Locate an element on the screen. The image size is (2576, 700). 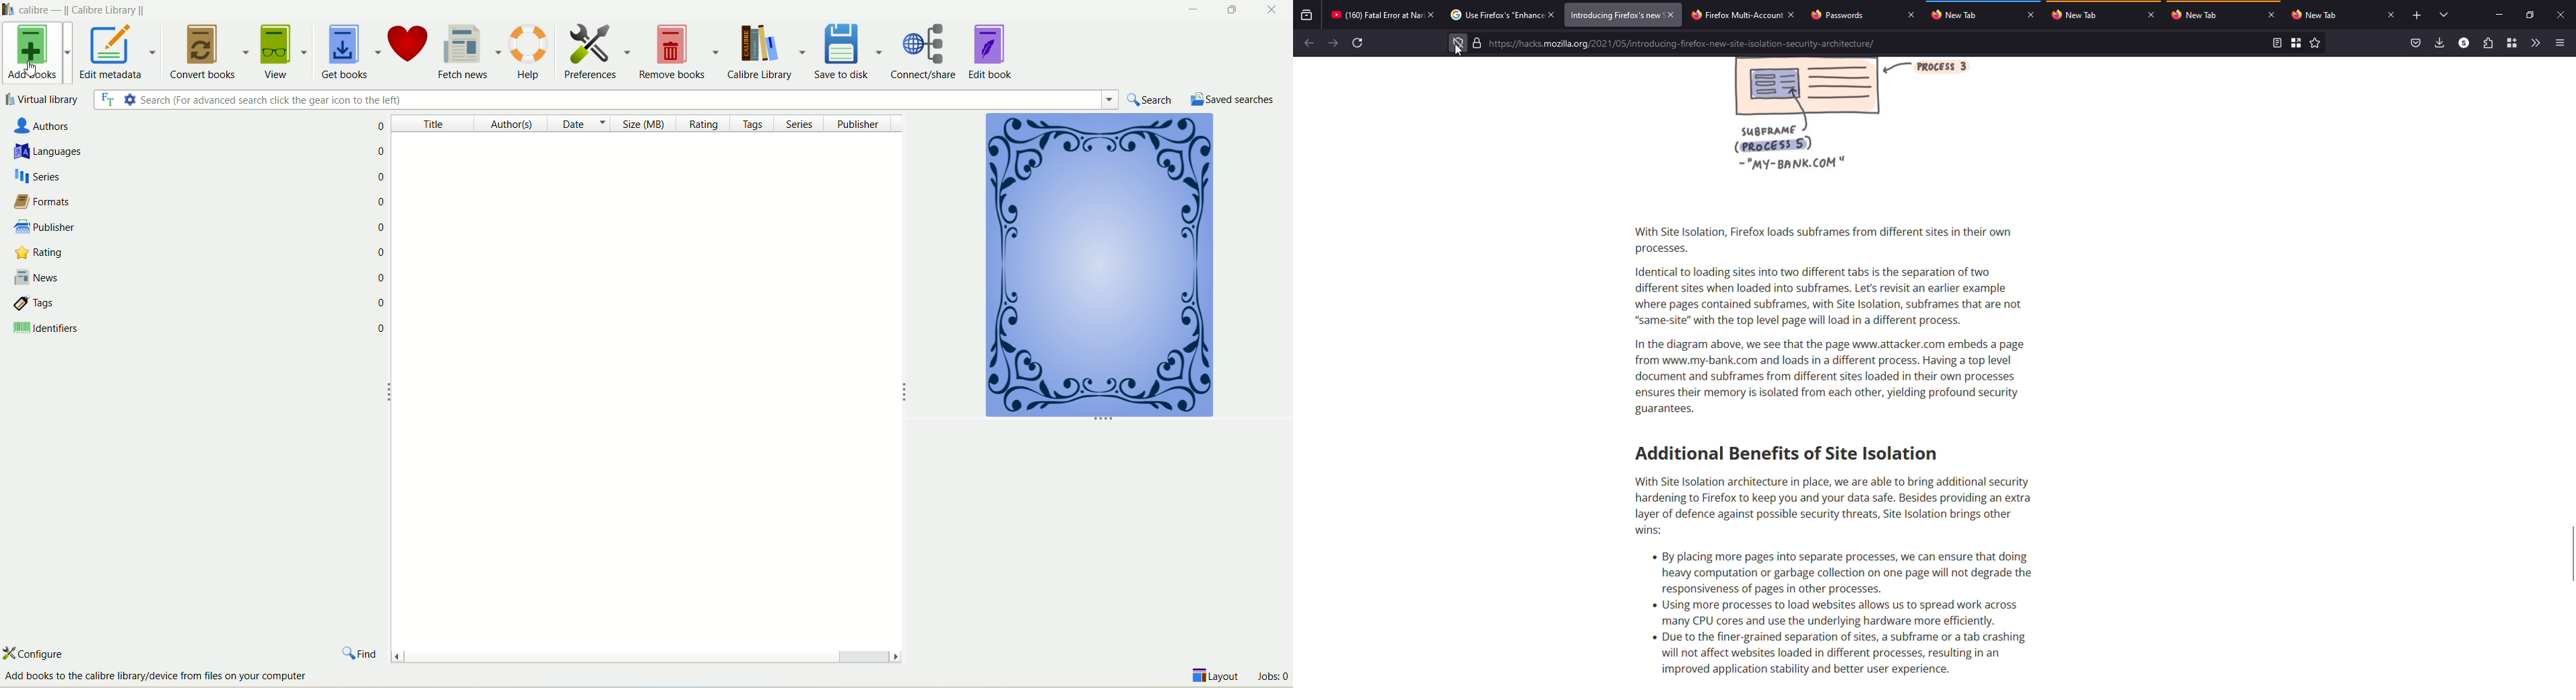
tab is located at coordinates (2083, 15).